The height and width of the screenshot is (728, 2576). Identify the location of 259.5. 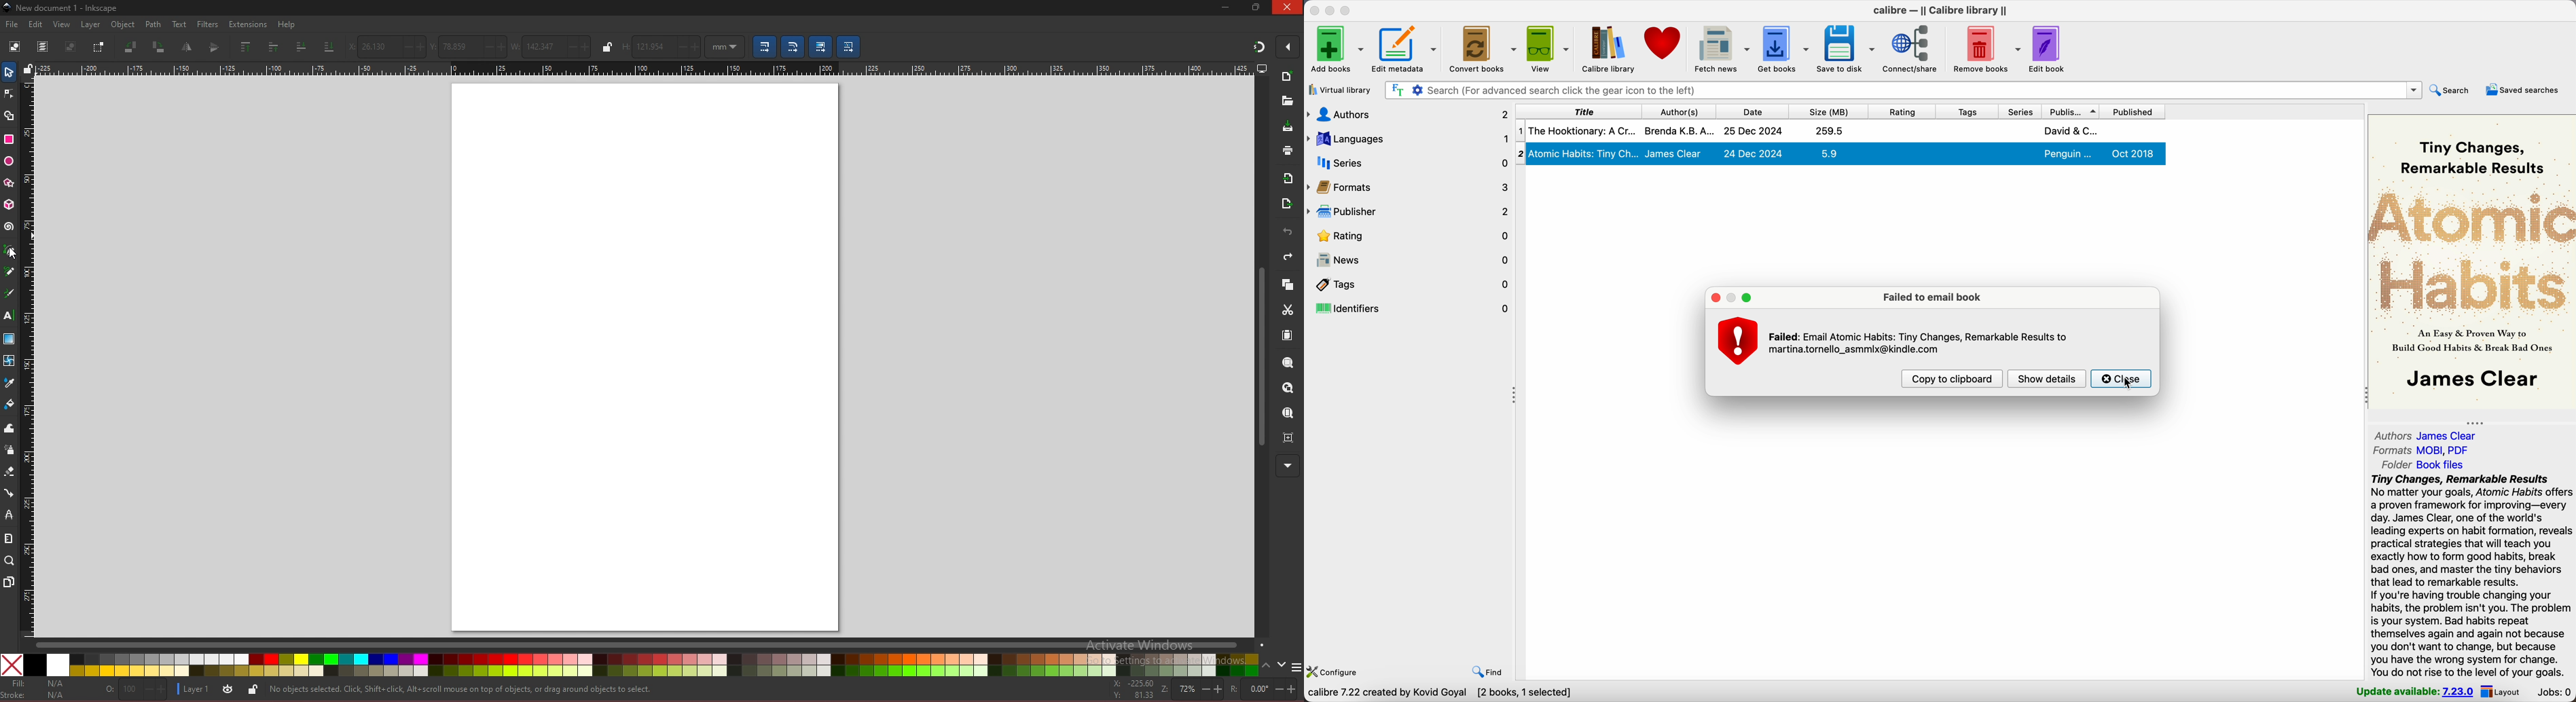
(1830, 130).